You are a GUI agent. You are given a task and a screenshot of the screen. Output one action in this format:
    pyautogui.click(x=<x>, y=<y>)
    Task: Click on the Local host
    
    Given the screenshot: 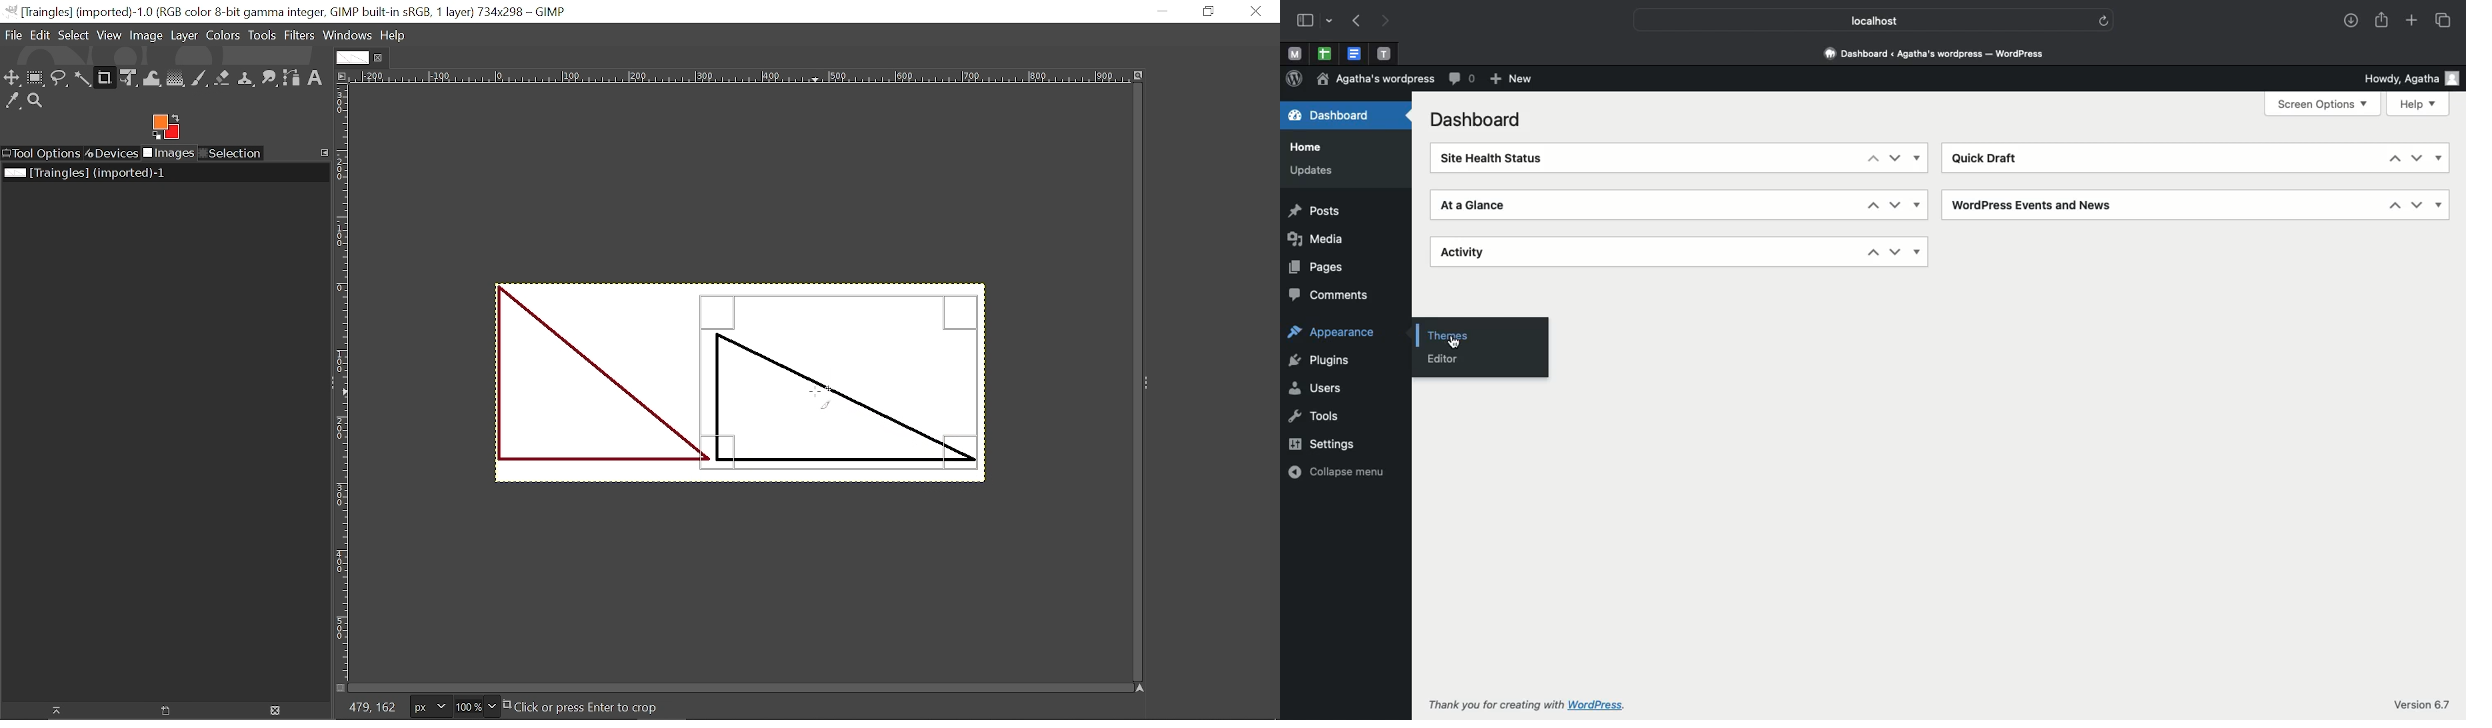 What is the action you would take?
    pyautogui.click(x=1862, y=20)
    